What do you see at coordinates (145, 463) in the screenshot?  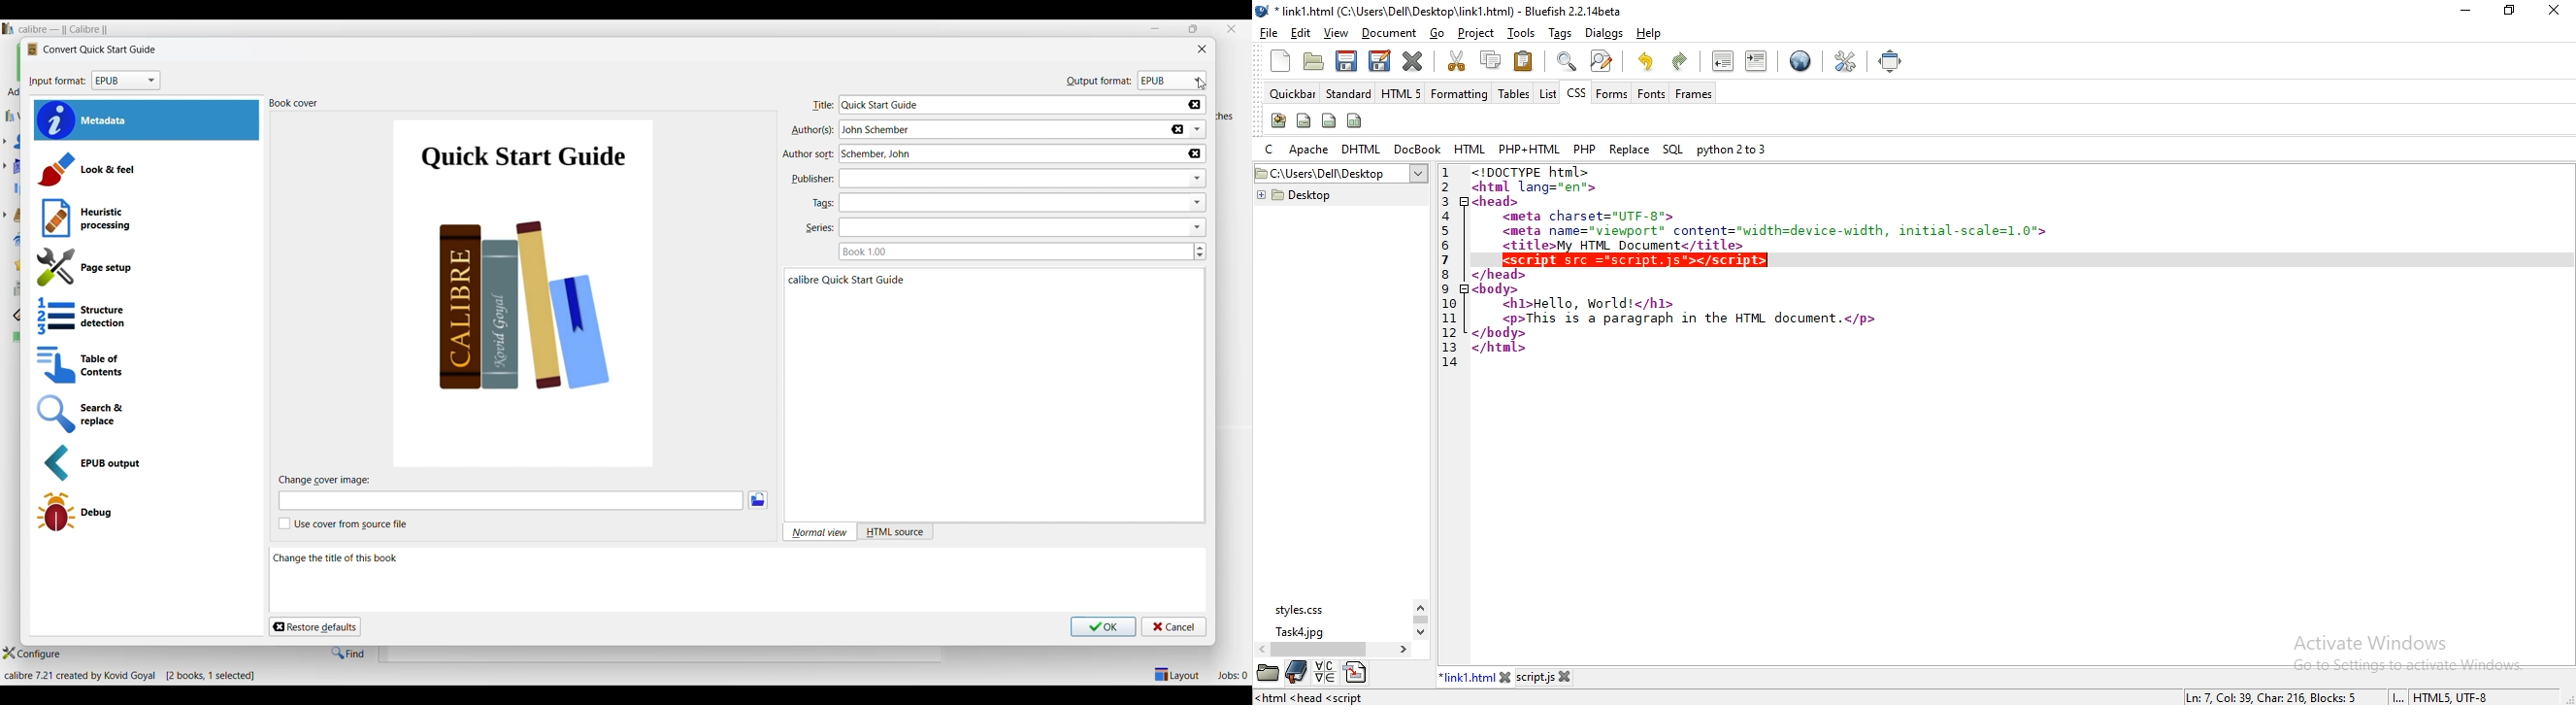 I see `EPUB output` at bounding box center [145, 463].